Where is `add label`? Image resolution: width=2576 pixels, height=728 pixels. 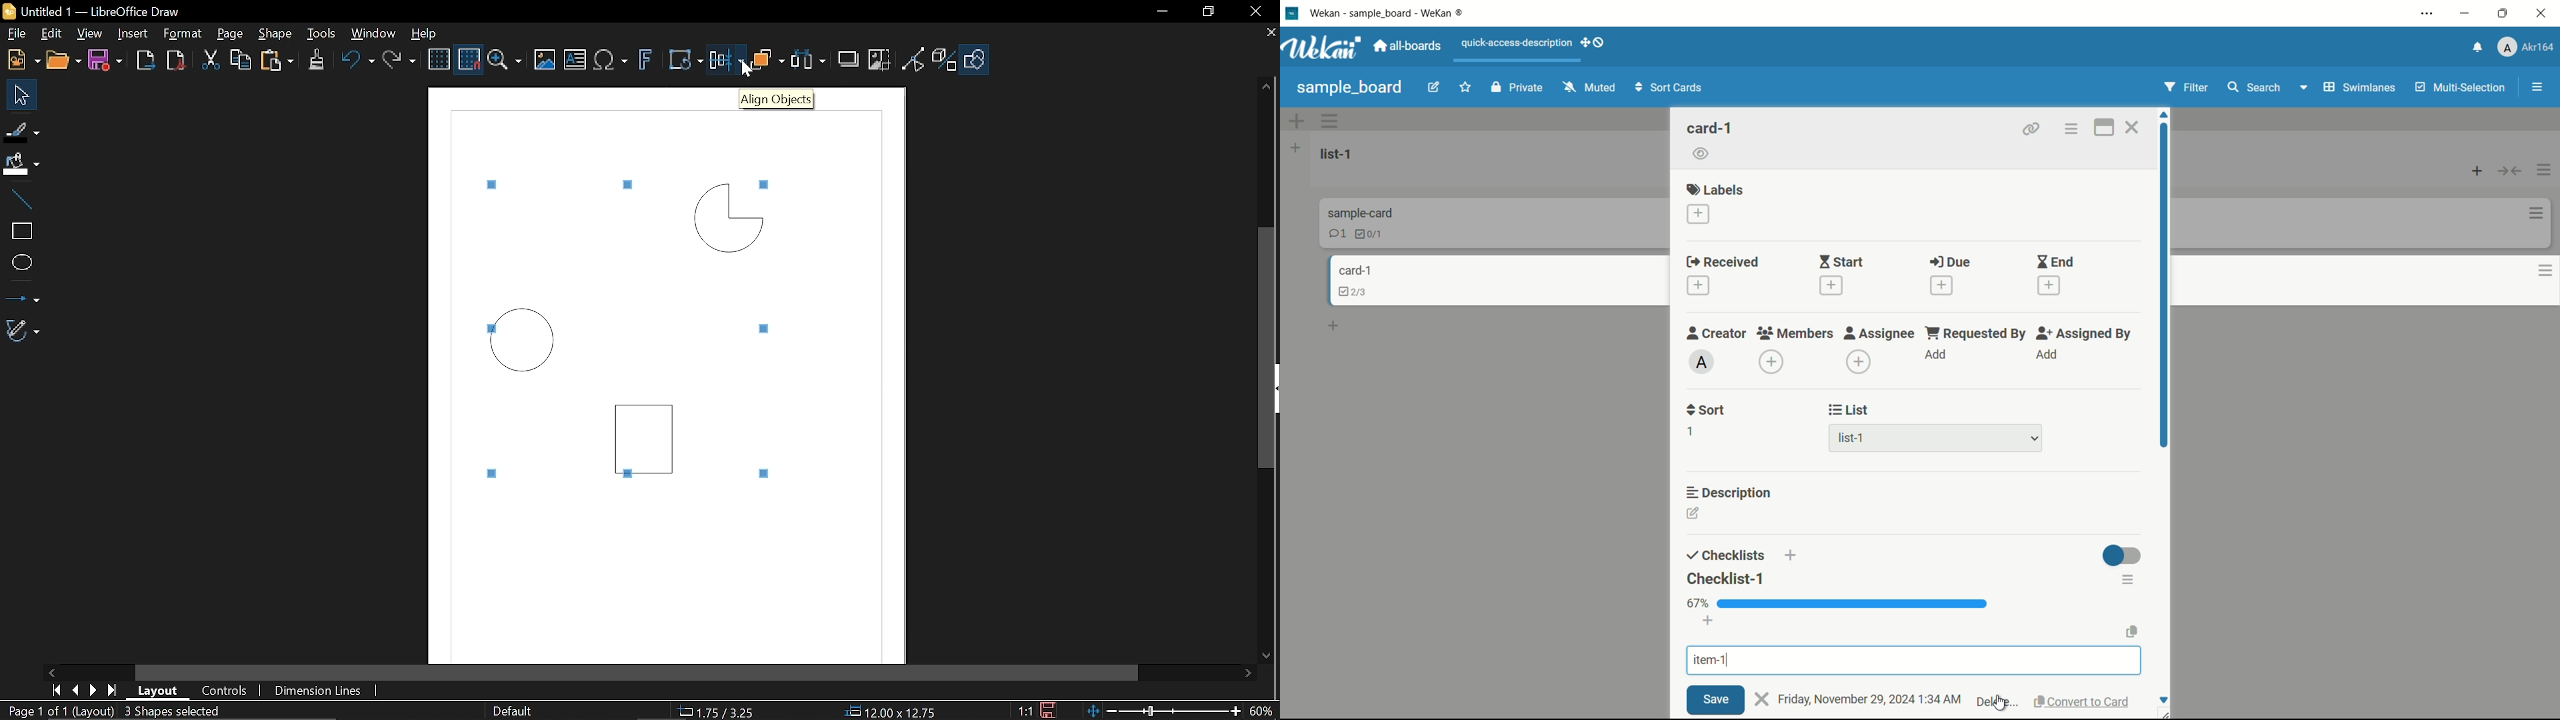
add label is located at coordinates (1698, 214).